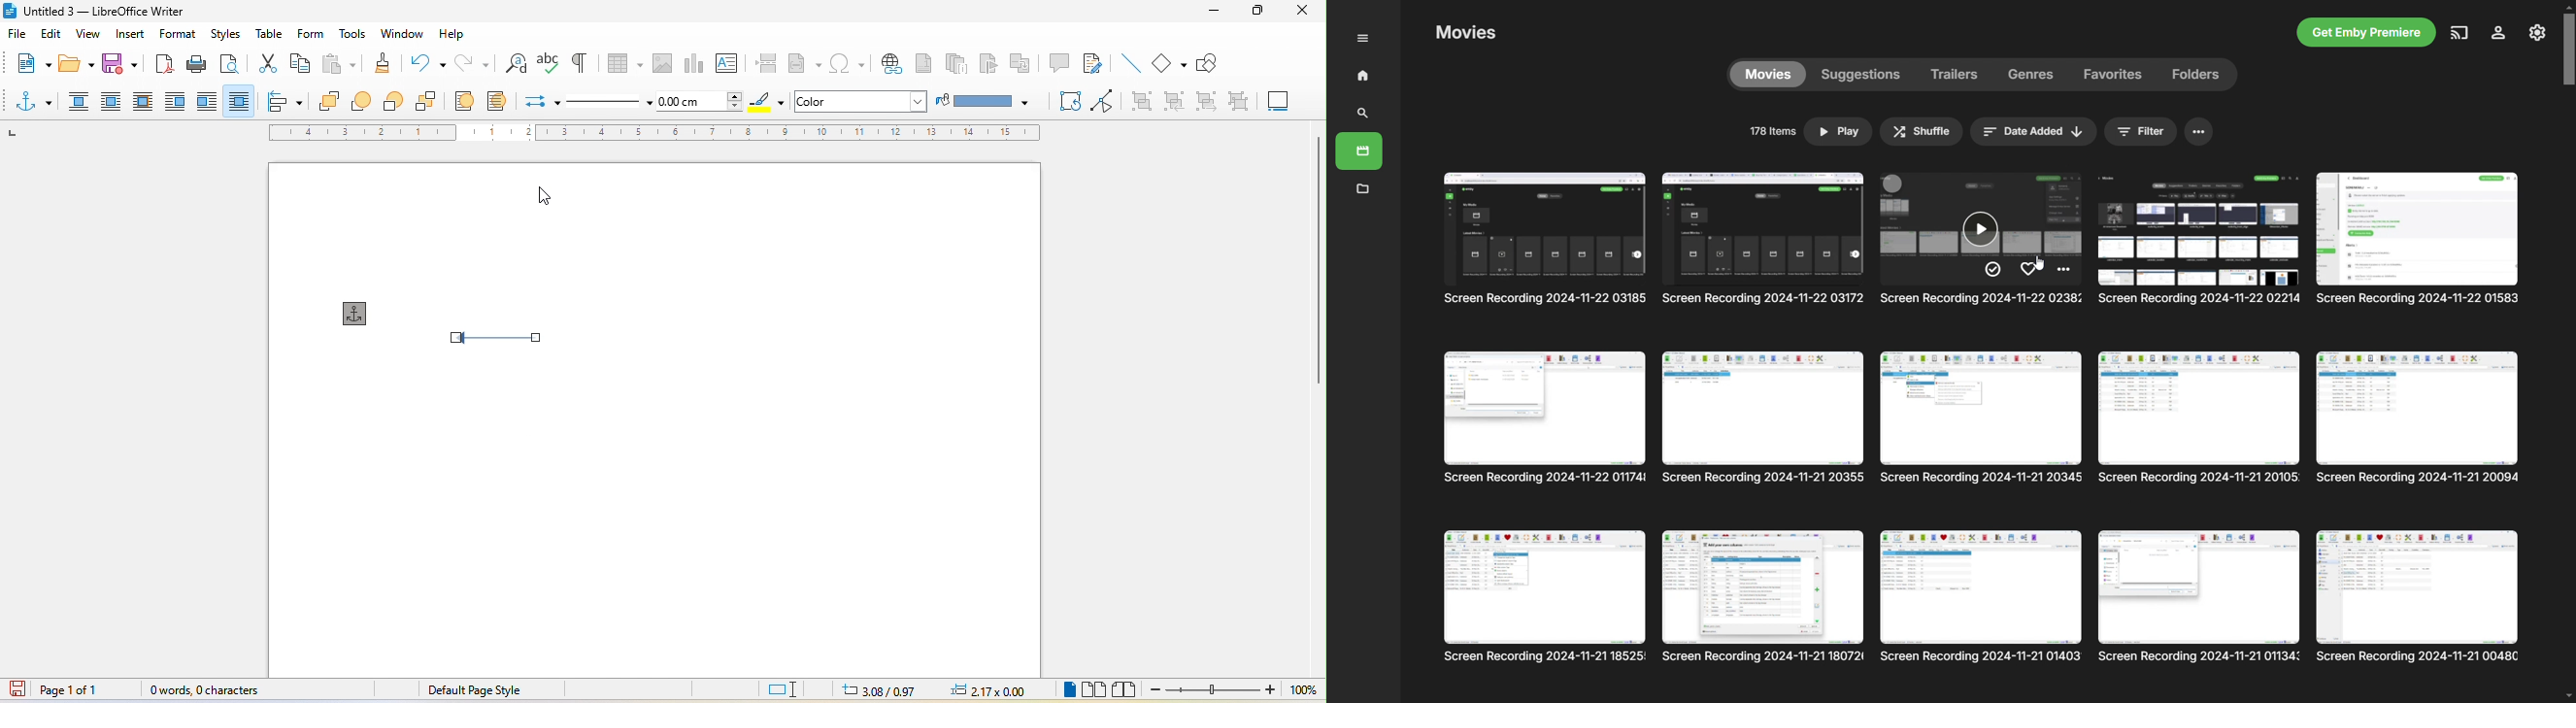 The height and width of the screenshot is (728, 2576). What do you see at coordinates (1060, 61) in the screenshot?
I see `comment` at bounding box center [1060, 61].